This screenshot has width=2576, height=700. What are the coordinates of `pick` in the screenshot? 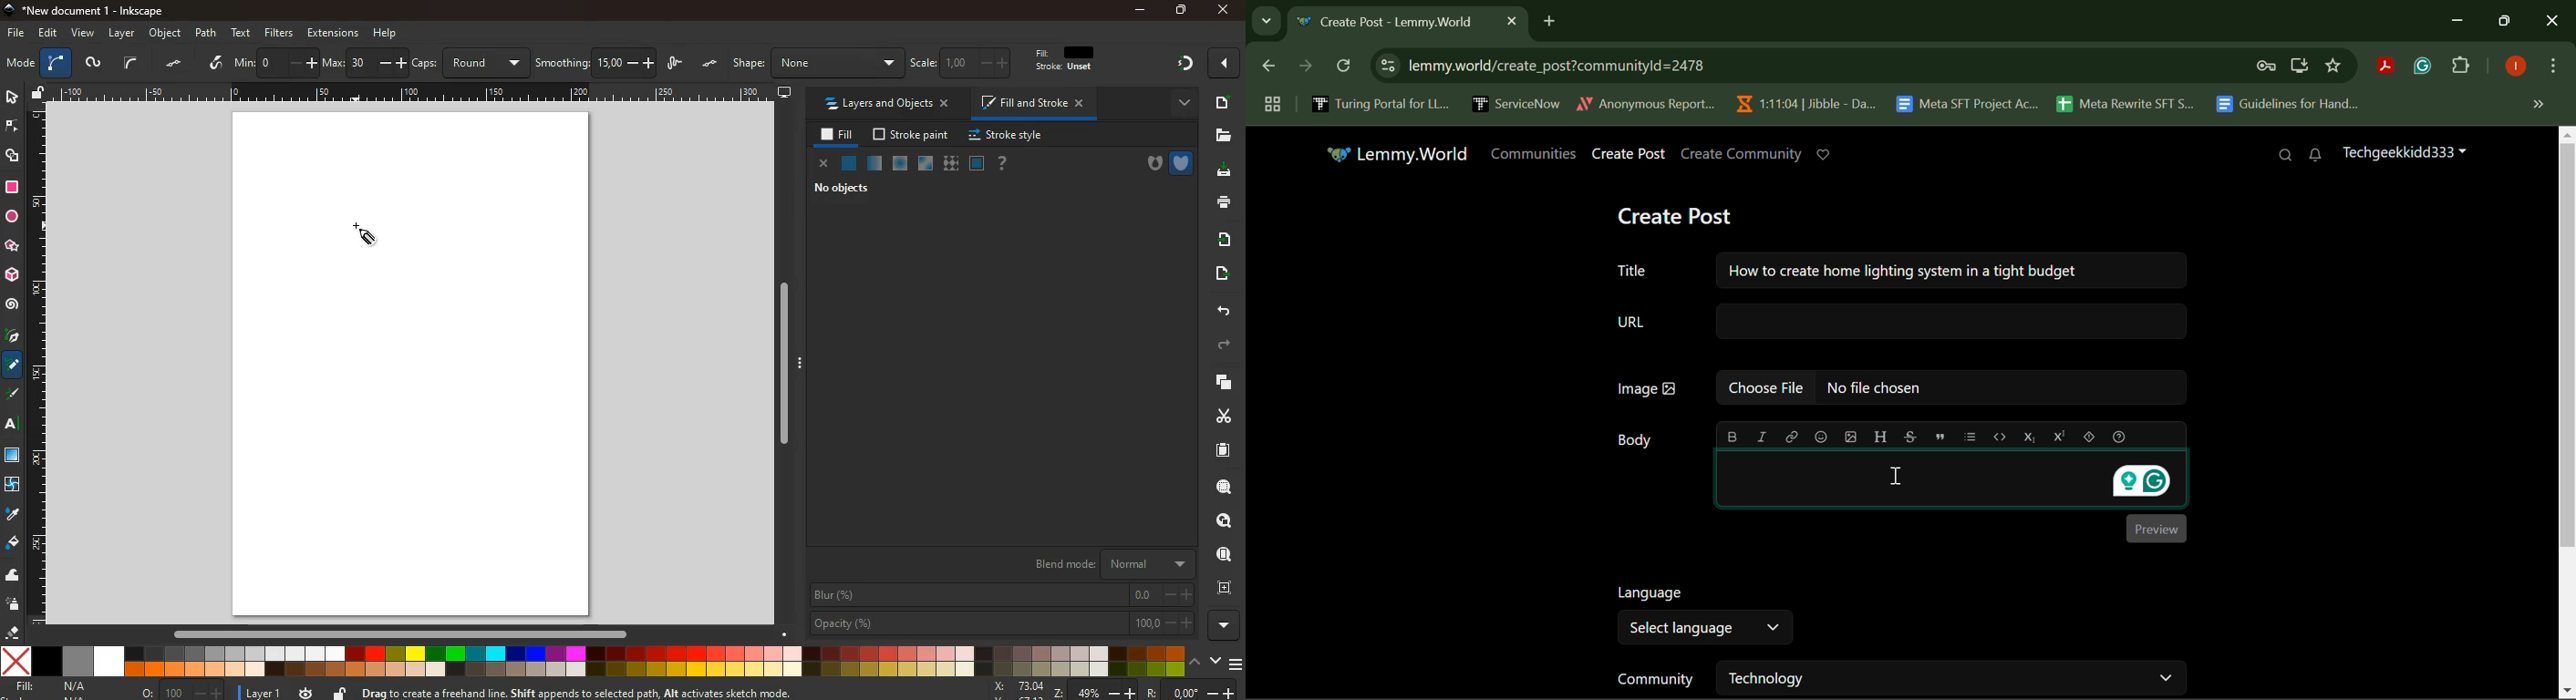 It's located at (11, 337).